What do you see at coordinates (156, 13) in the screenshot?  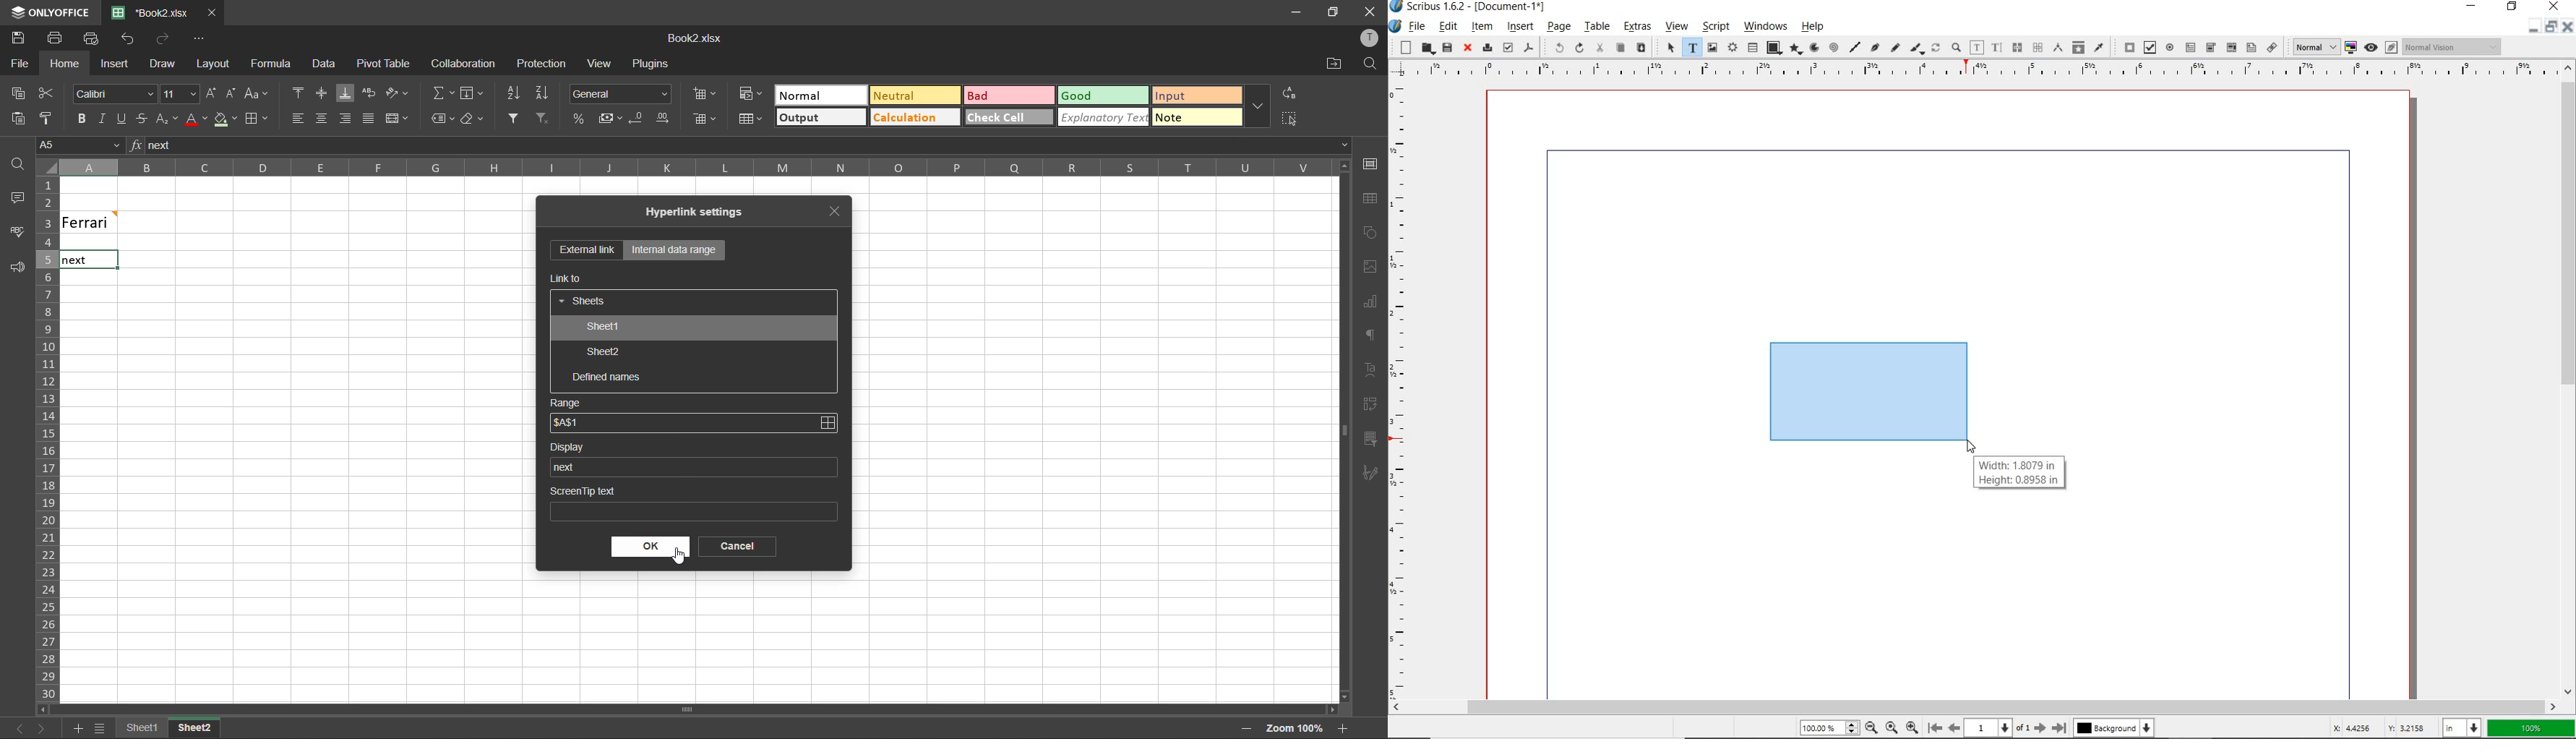 I see `file name` at bounding box center [156, 13].